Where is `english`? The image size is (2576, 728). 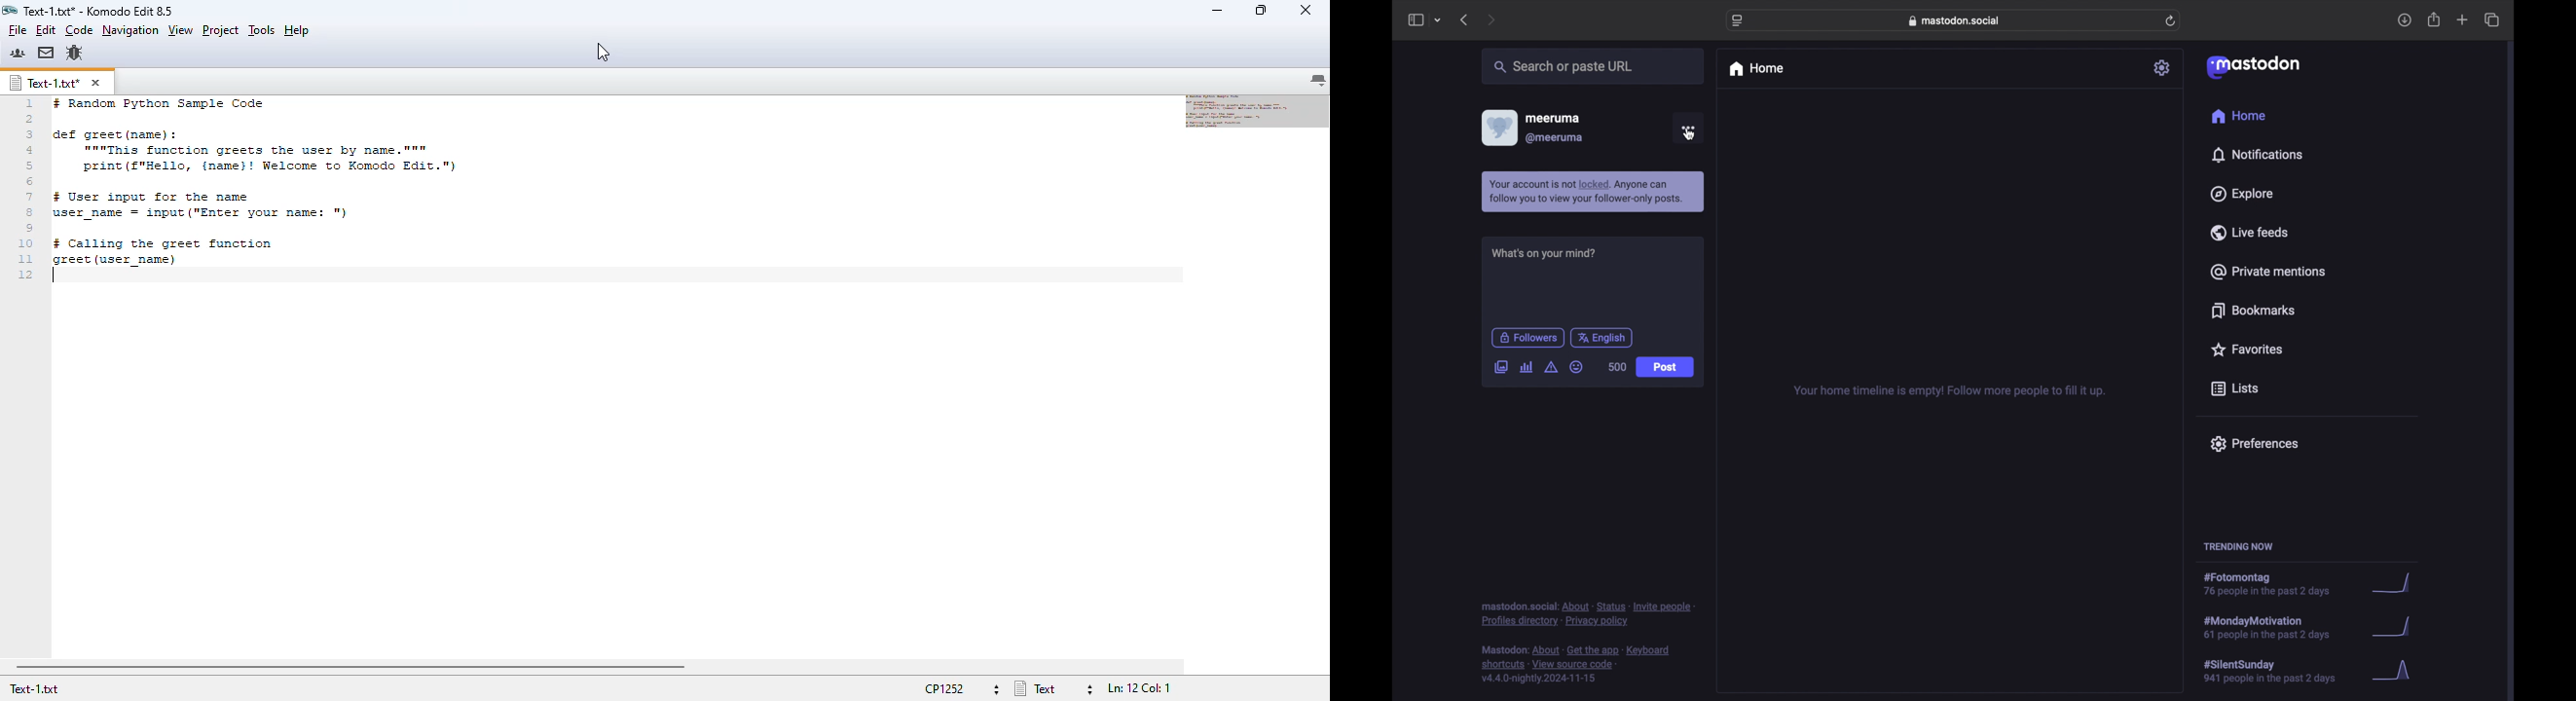
english is located at coordinates (1602, 338).